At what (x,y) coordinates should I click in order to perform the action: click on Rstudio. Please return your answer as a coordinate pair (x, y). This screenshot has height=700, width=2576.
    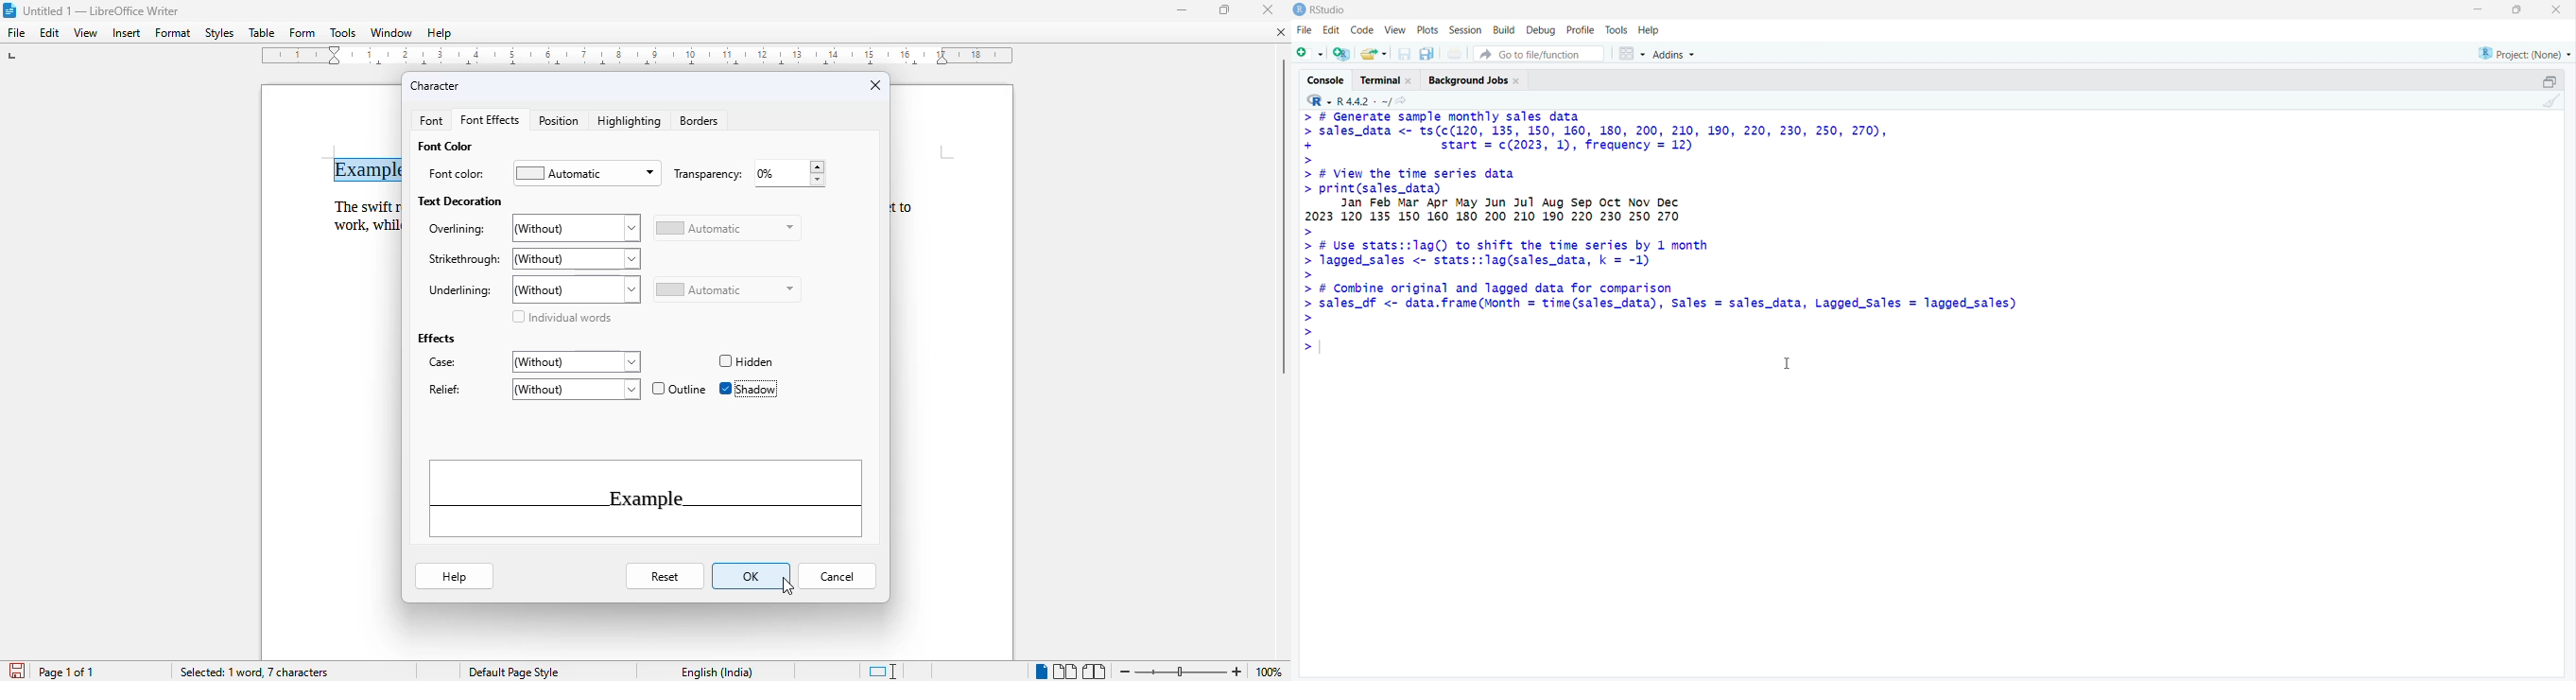
    Looking at the image, I should click on (1321, 10).